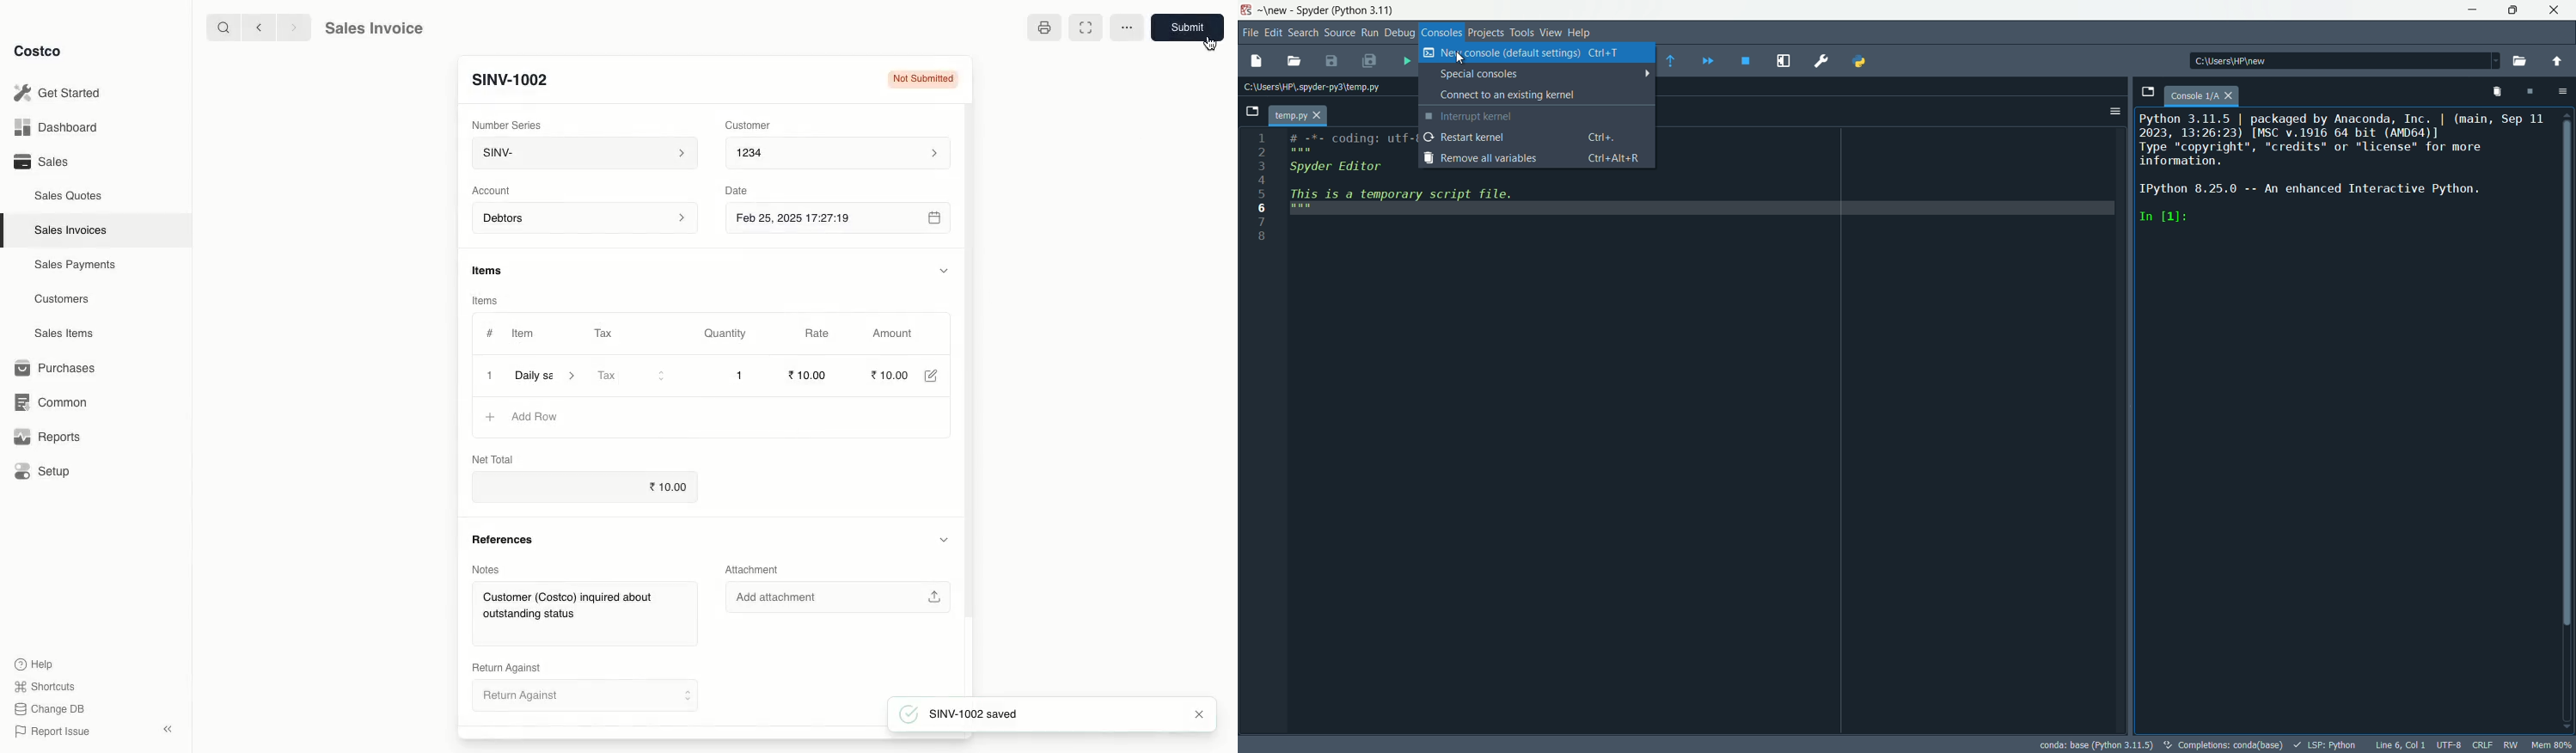  Describe the element at coordinates (584, 616) in the screenshot. I see `Customer (Costco) inquired about outstanding status` at that location.